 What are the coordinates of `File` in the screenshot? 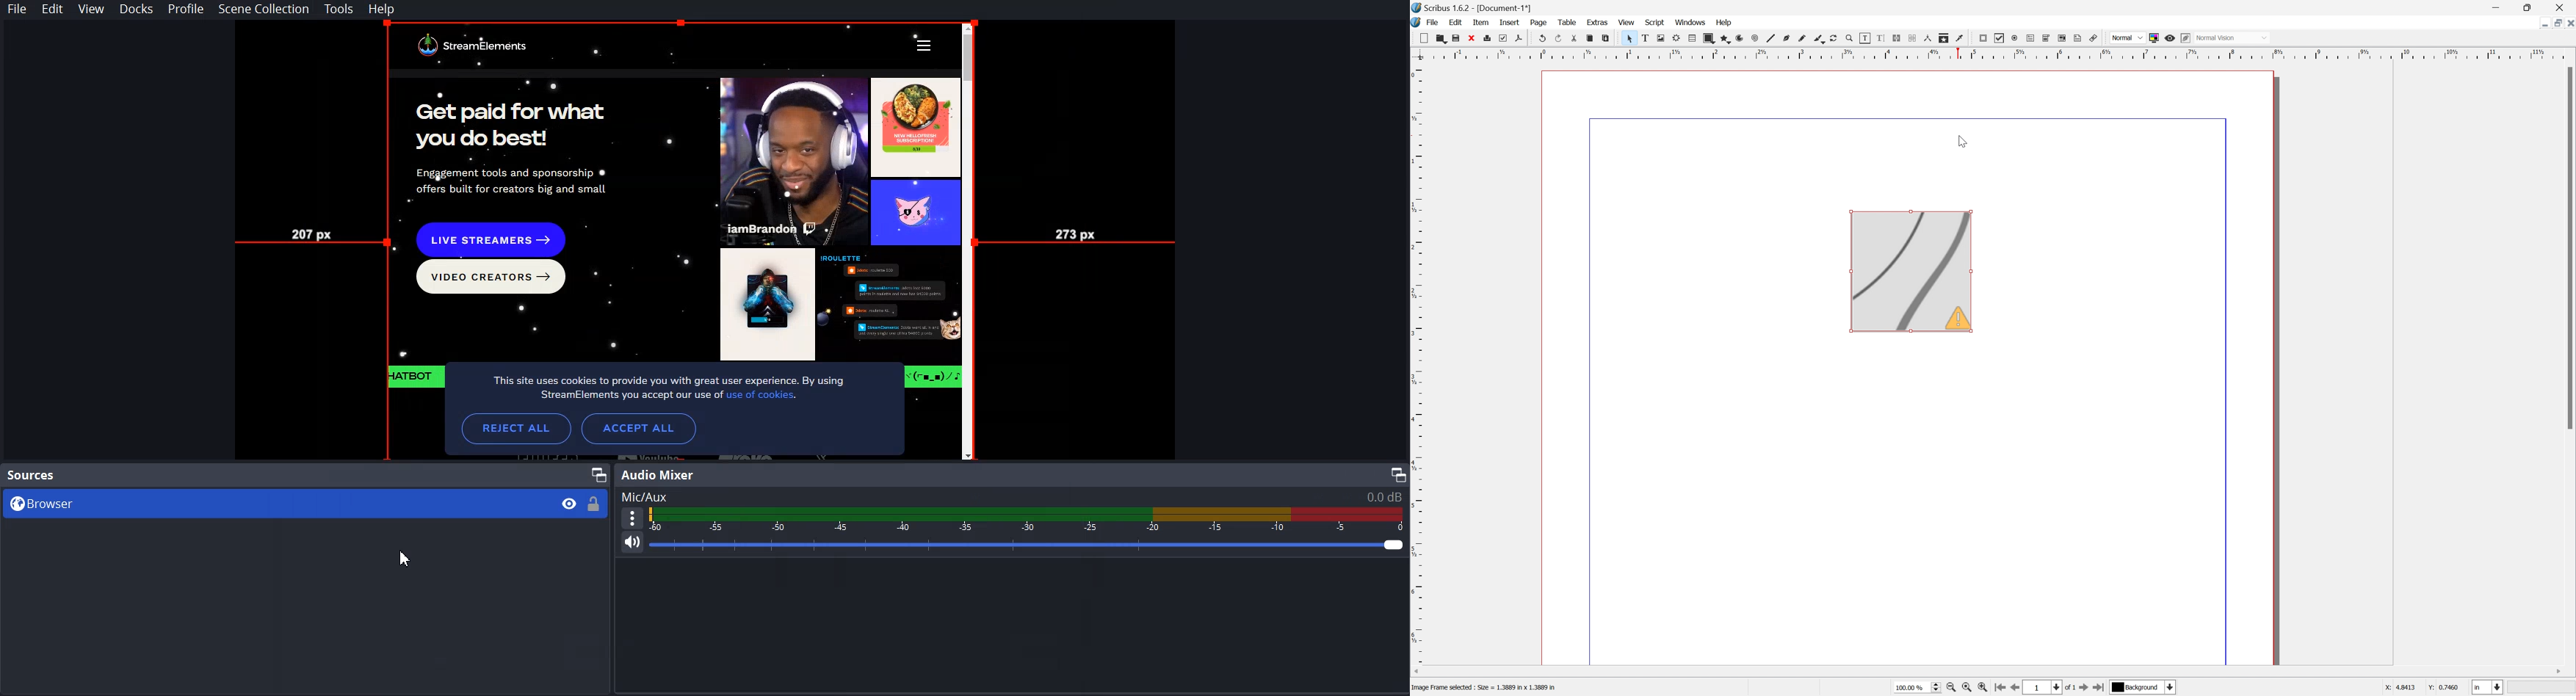 It's located at (17, 10).